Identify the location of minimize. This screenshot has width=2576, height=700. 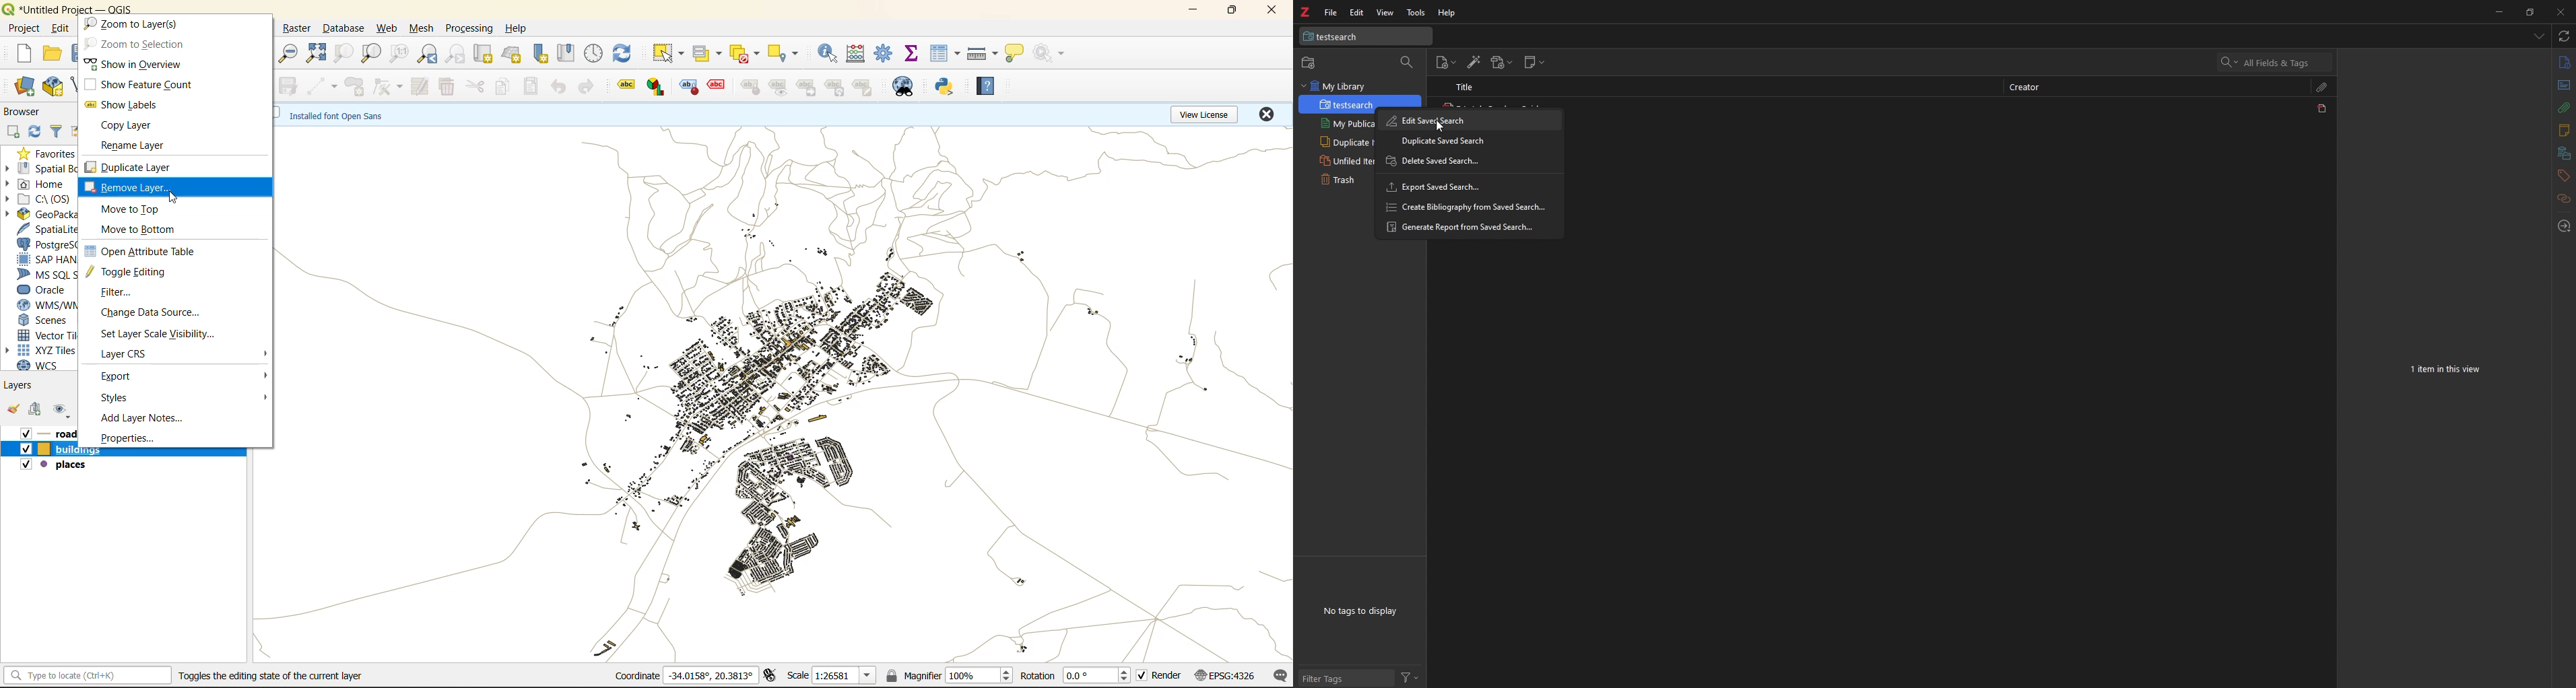
(2499, 11).